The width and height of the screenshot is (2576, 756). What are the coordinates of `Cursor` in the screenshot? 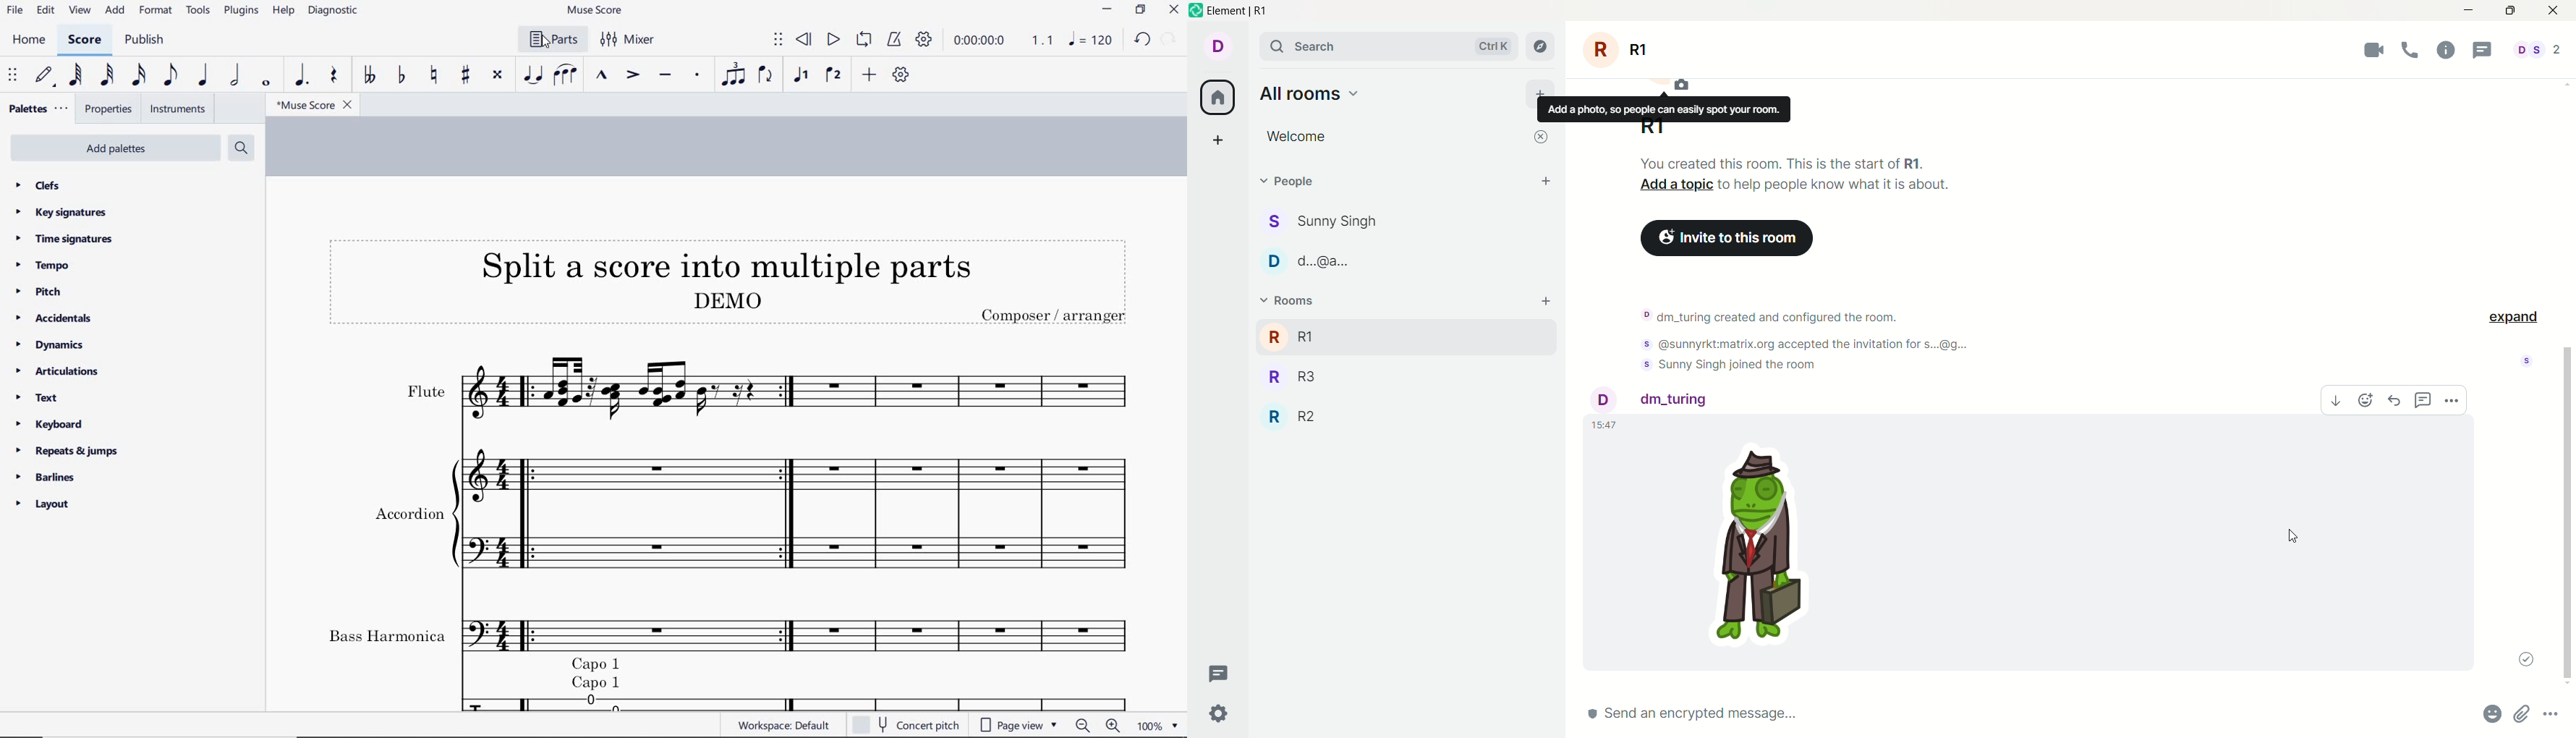 It's located at (2293, 536).